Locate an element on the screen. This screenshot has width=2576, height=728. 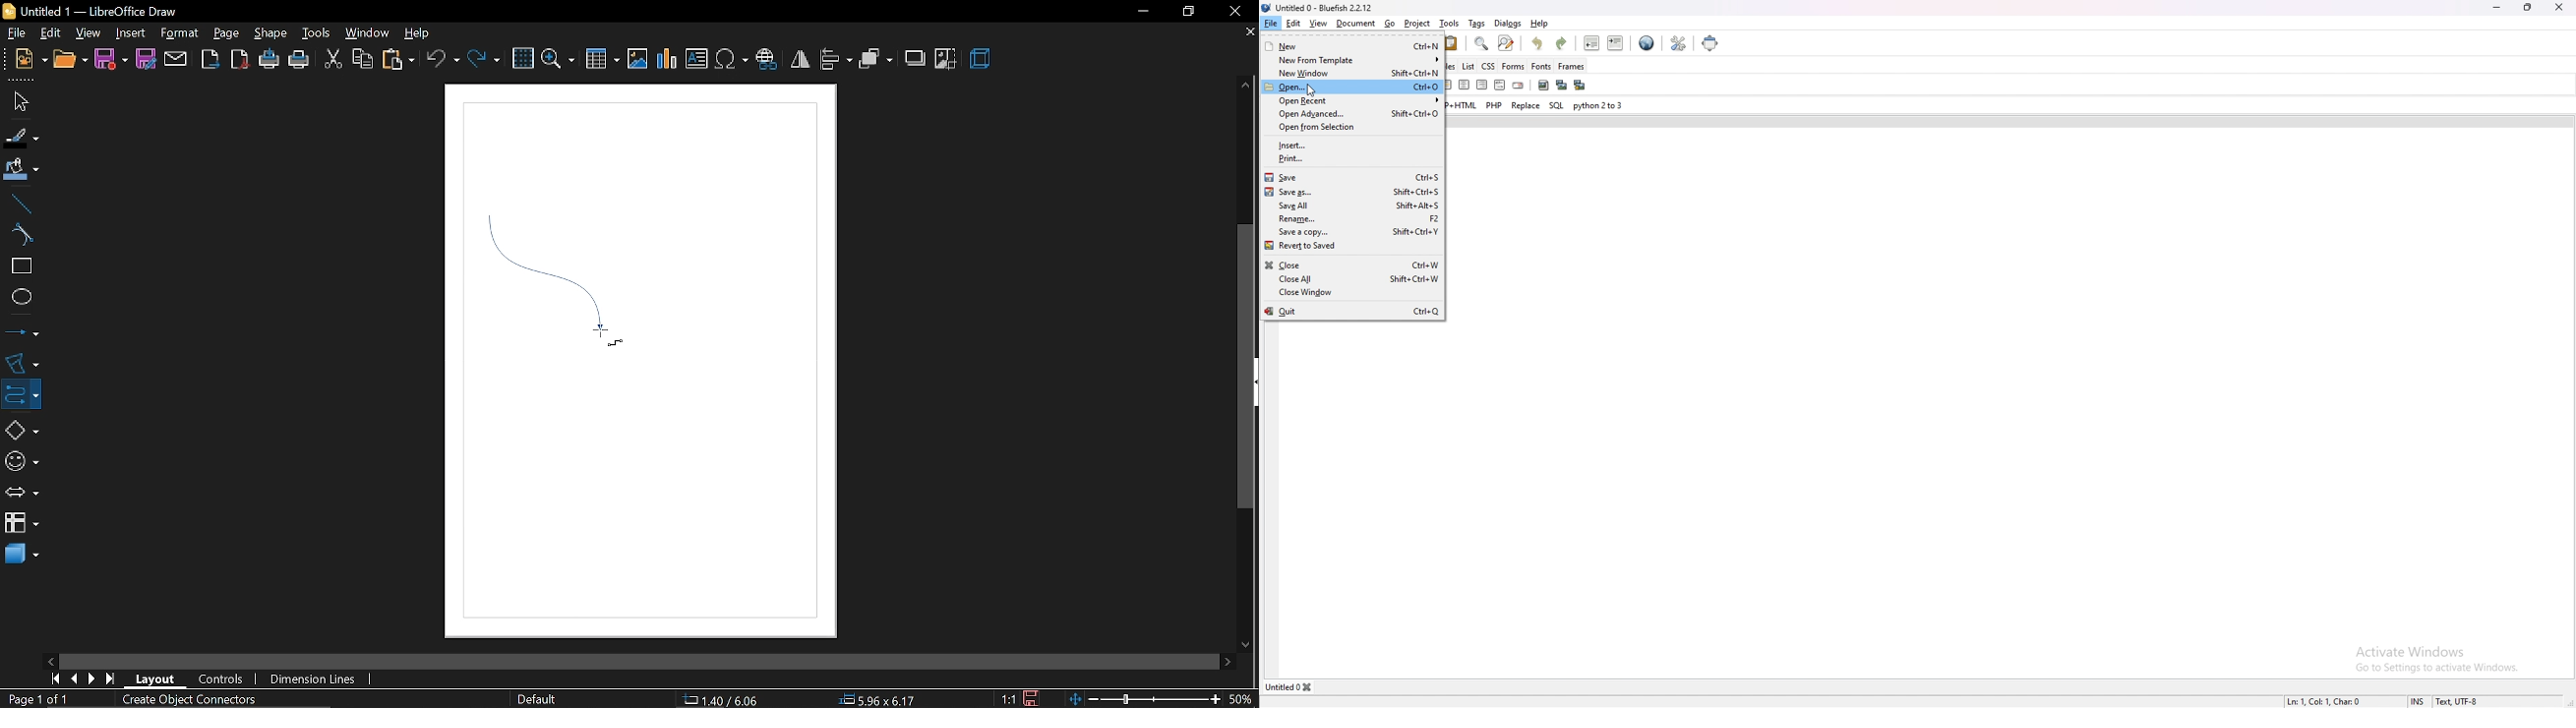
horizontal rule is located at coordinates (1446, 84).